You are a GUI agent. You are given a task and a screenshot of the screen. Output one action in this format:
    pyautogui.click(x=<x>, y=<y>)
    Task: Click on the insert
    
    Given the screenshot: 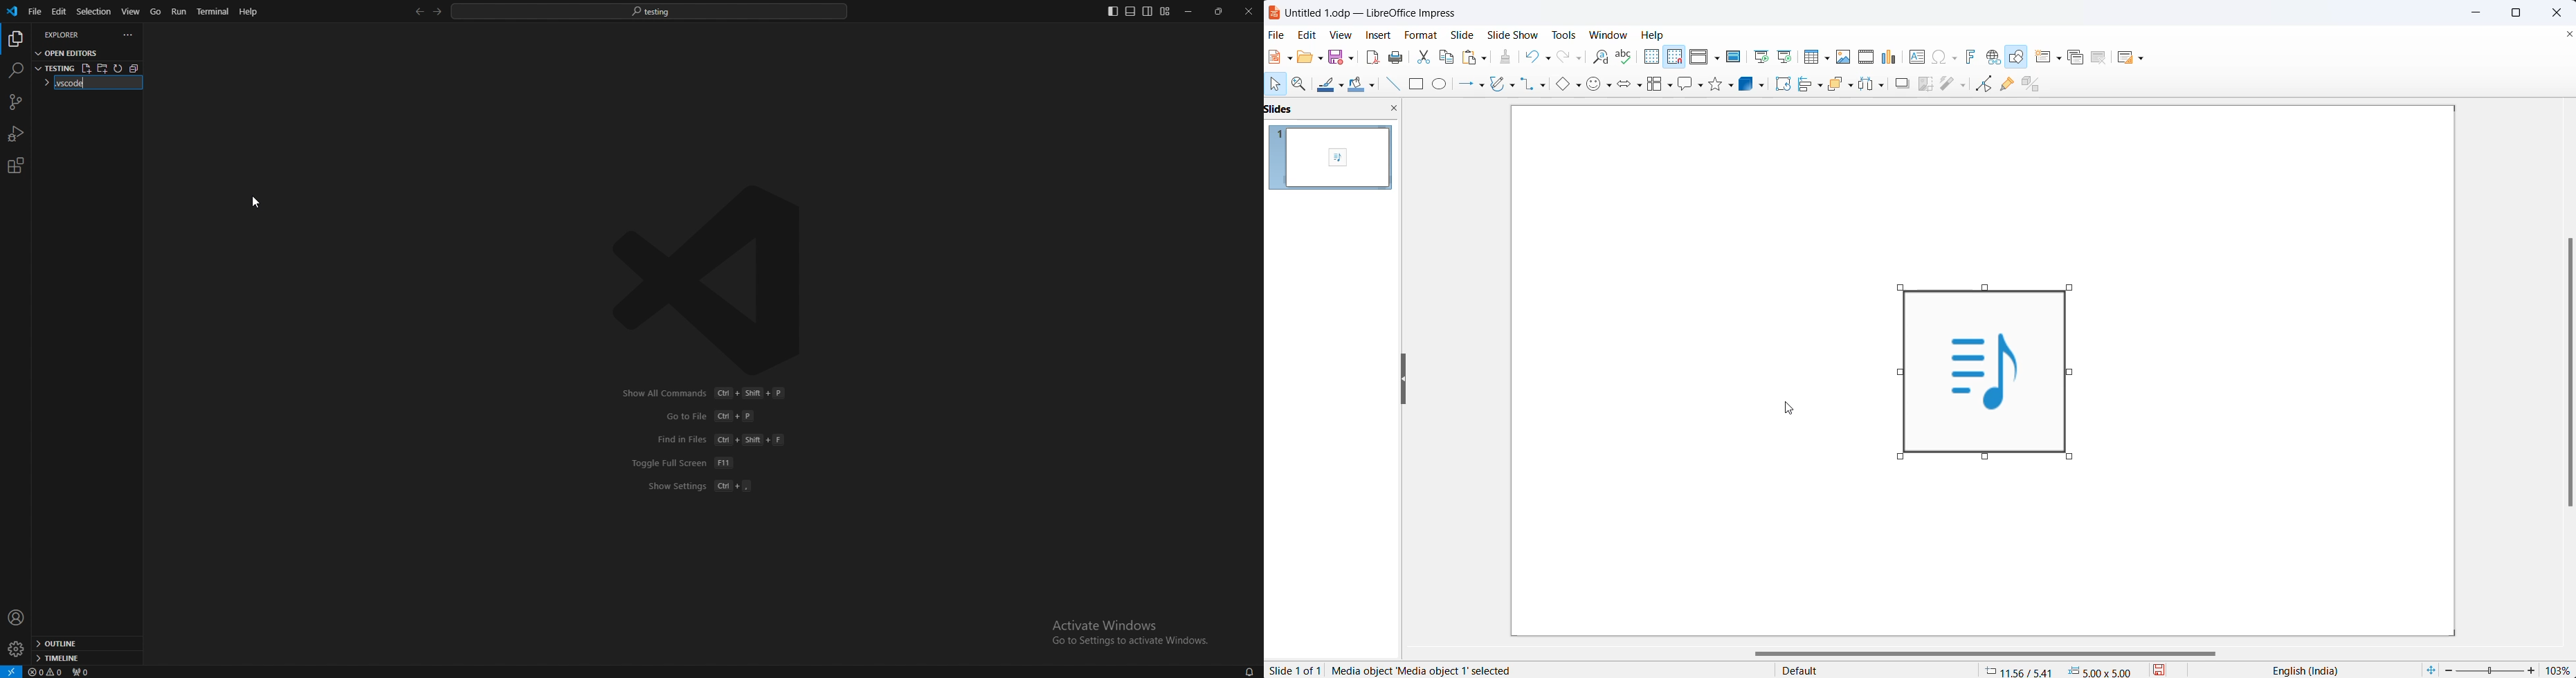 What is the action you would take?
    pyautogui.click(x=1379, y=34)
    